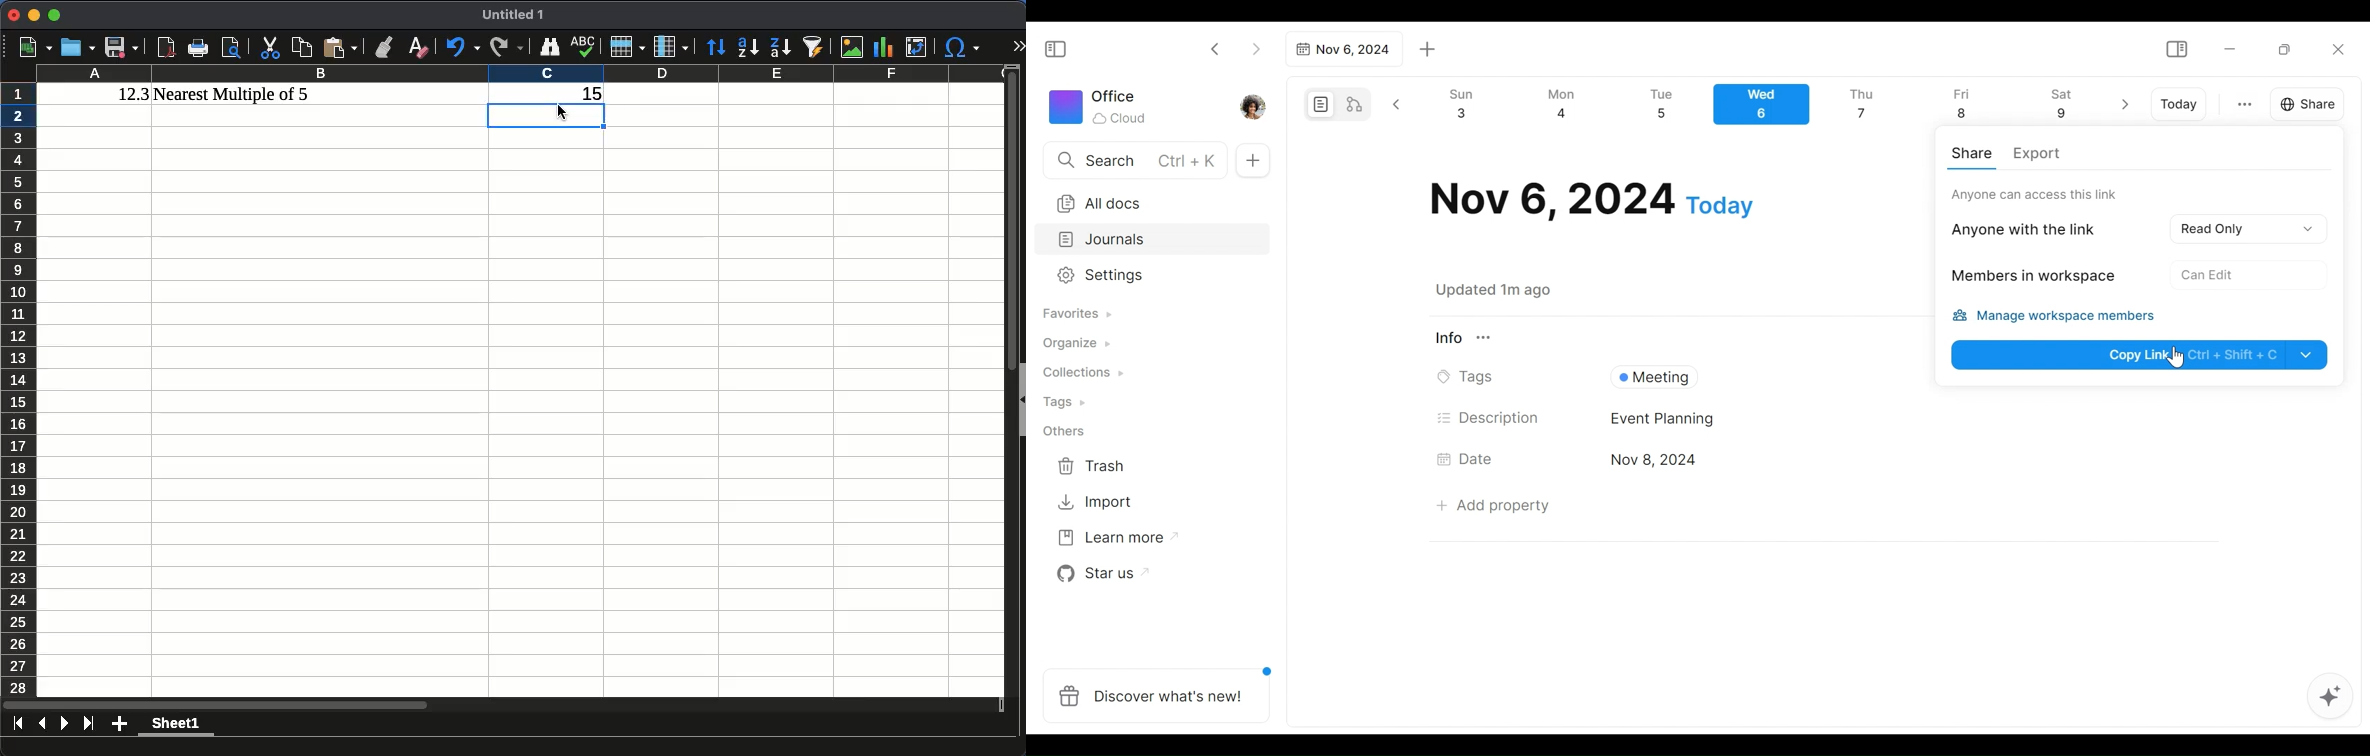 Image resolution: width=2380 pixels, height=756 pixels. What do you see at coordinates (462, 48) in the screenshot?
I see `undo` at bounding box center [462, 48].